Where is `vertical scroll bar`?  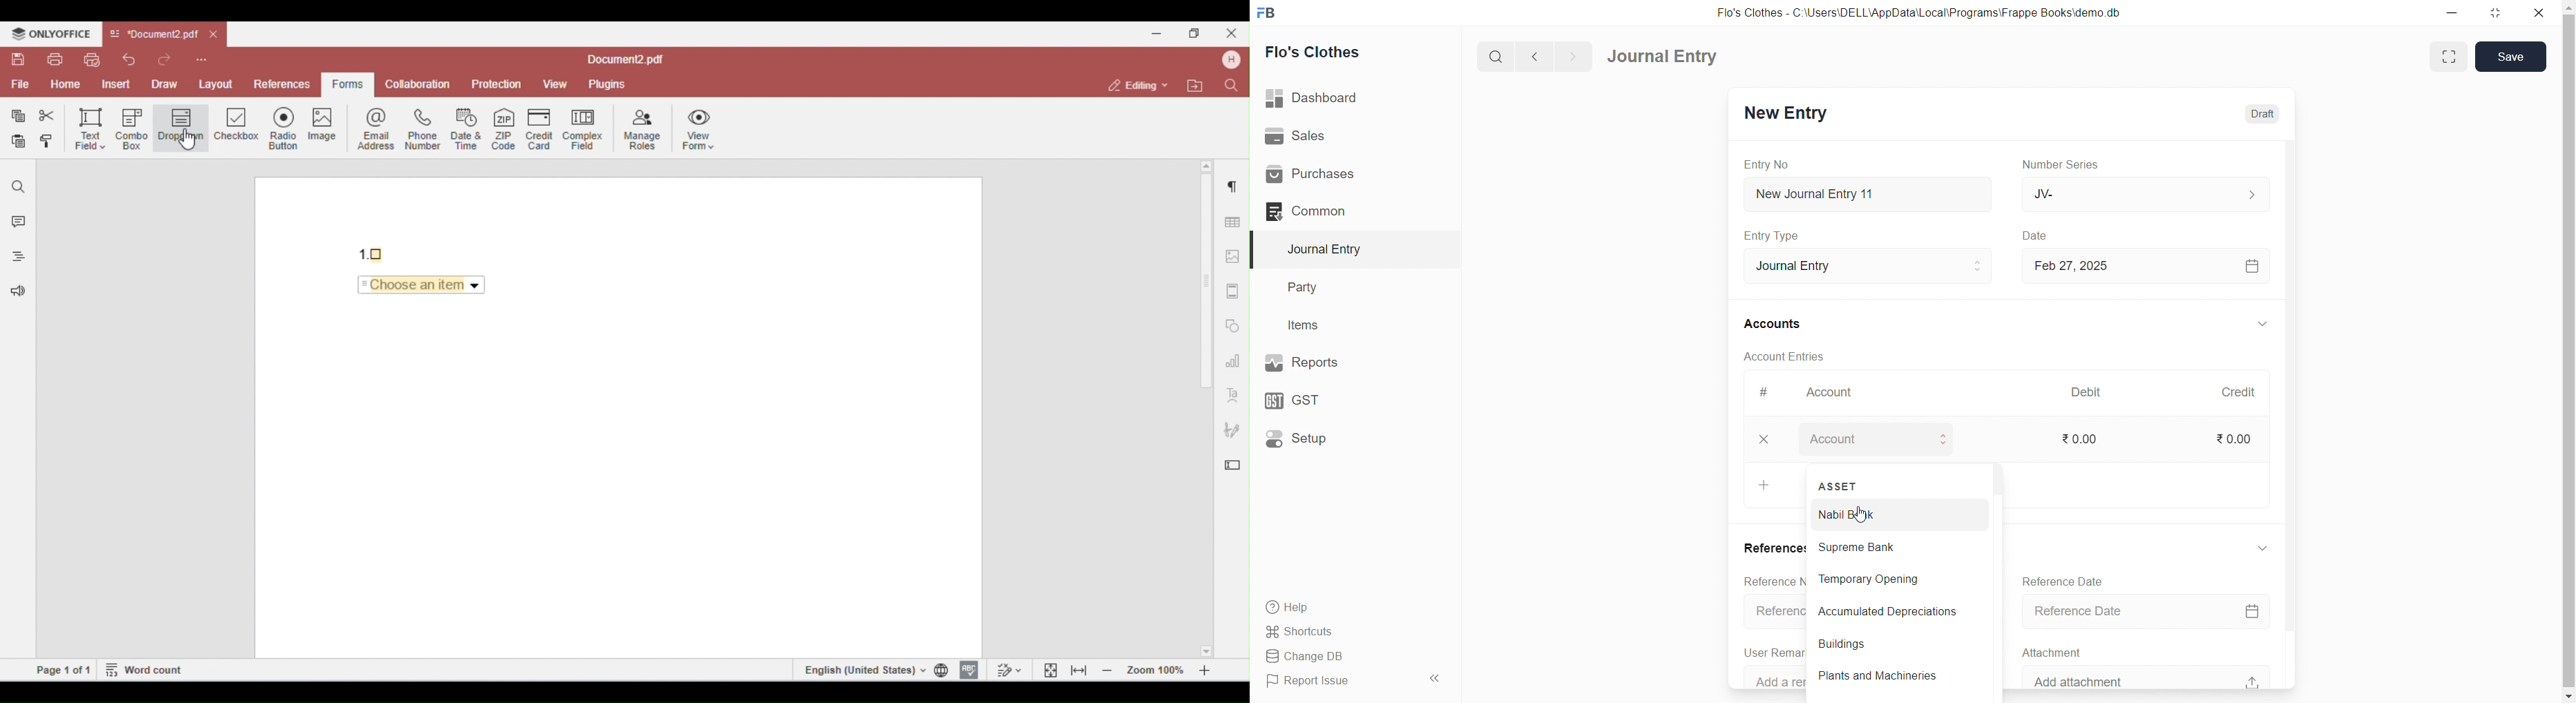 vertical scroll bar is located at coordinates (2568, 349).